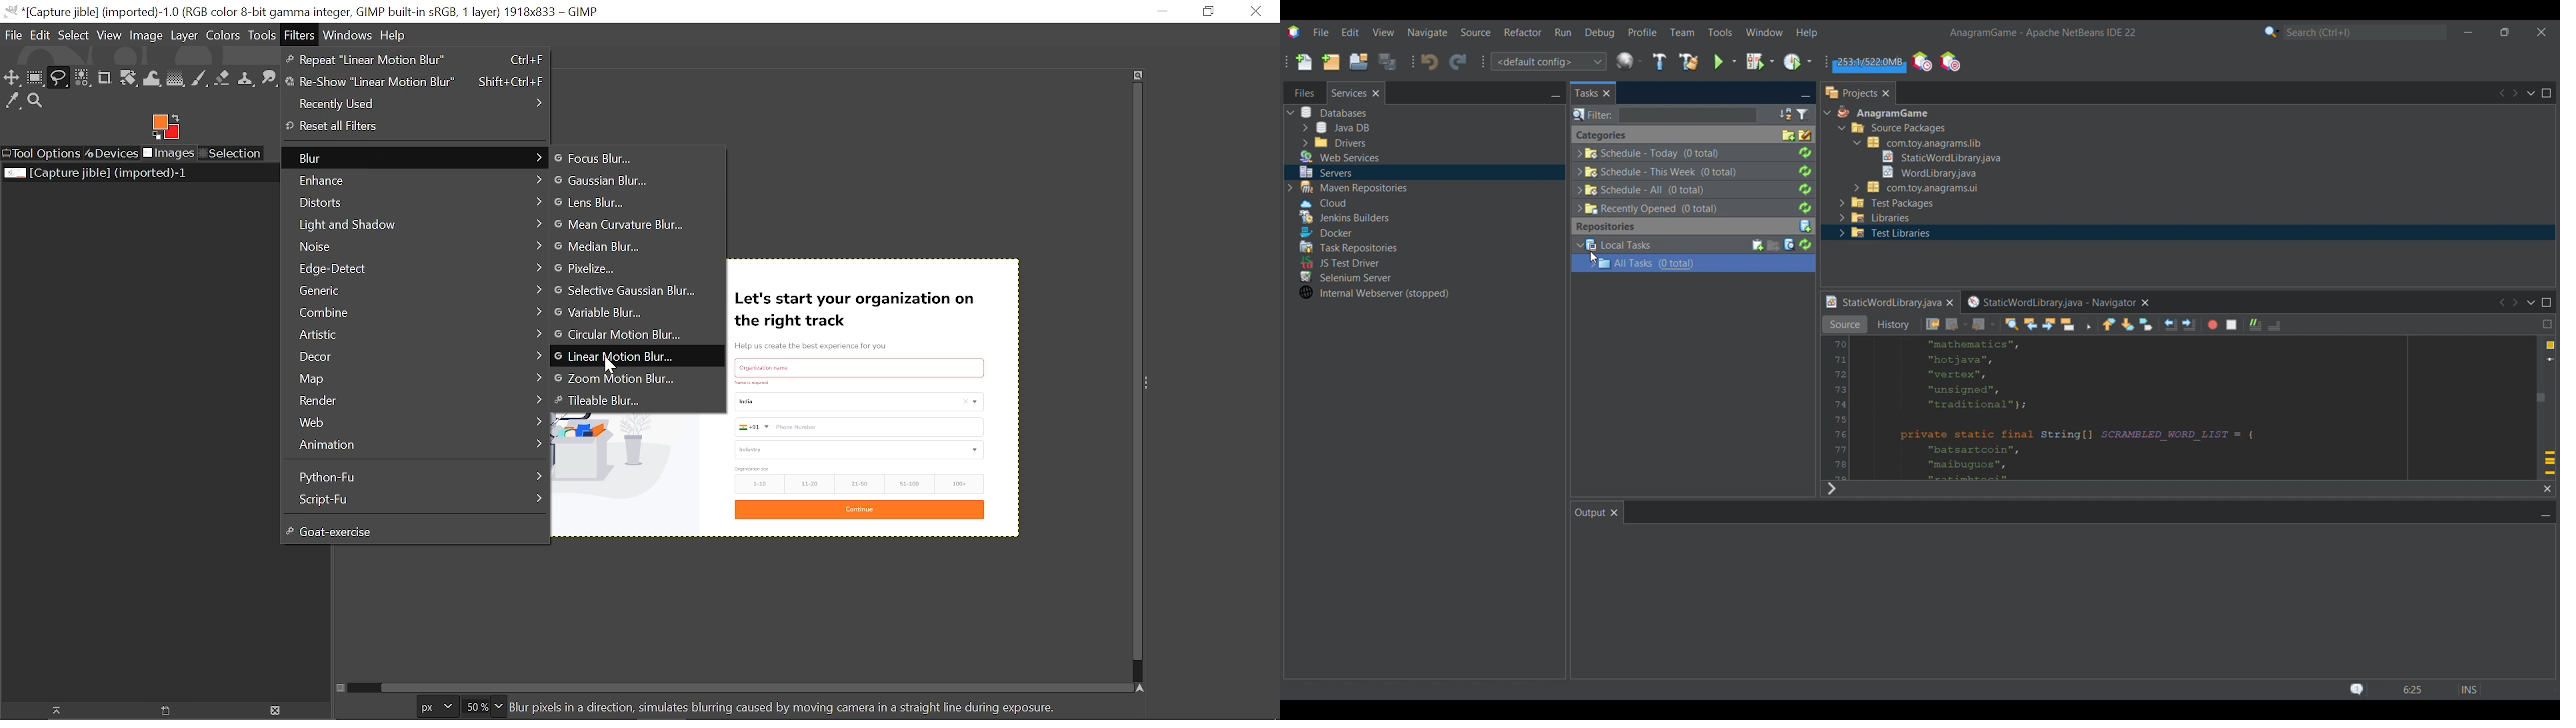  I want to click on Reset all Filters, so click(401, 127).